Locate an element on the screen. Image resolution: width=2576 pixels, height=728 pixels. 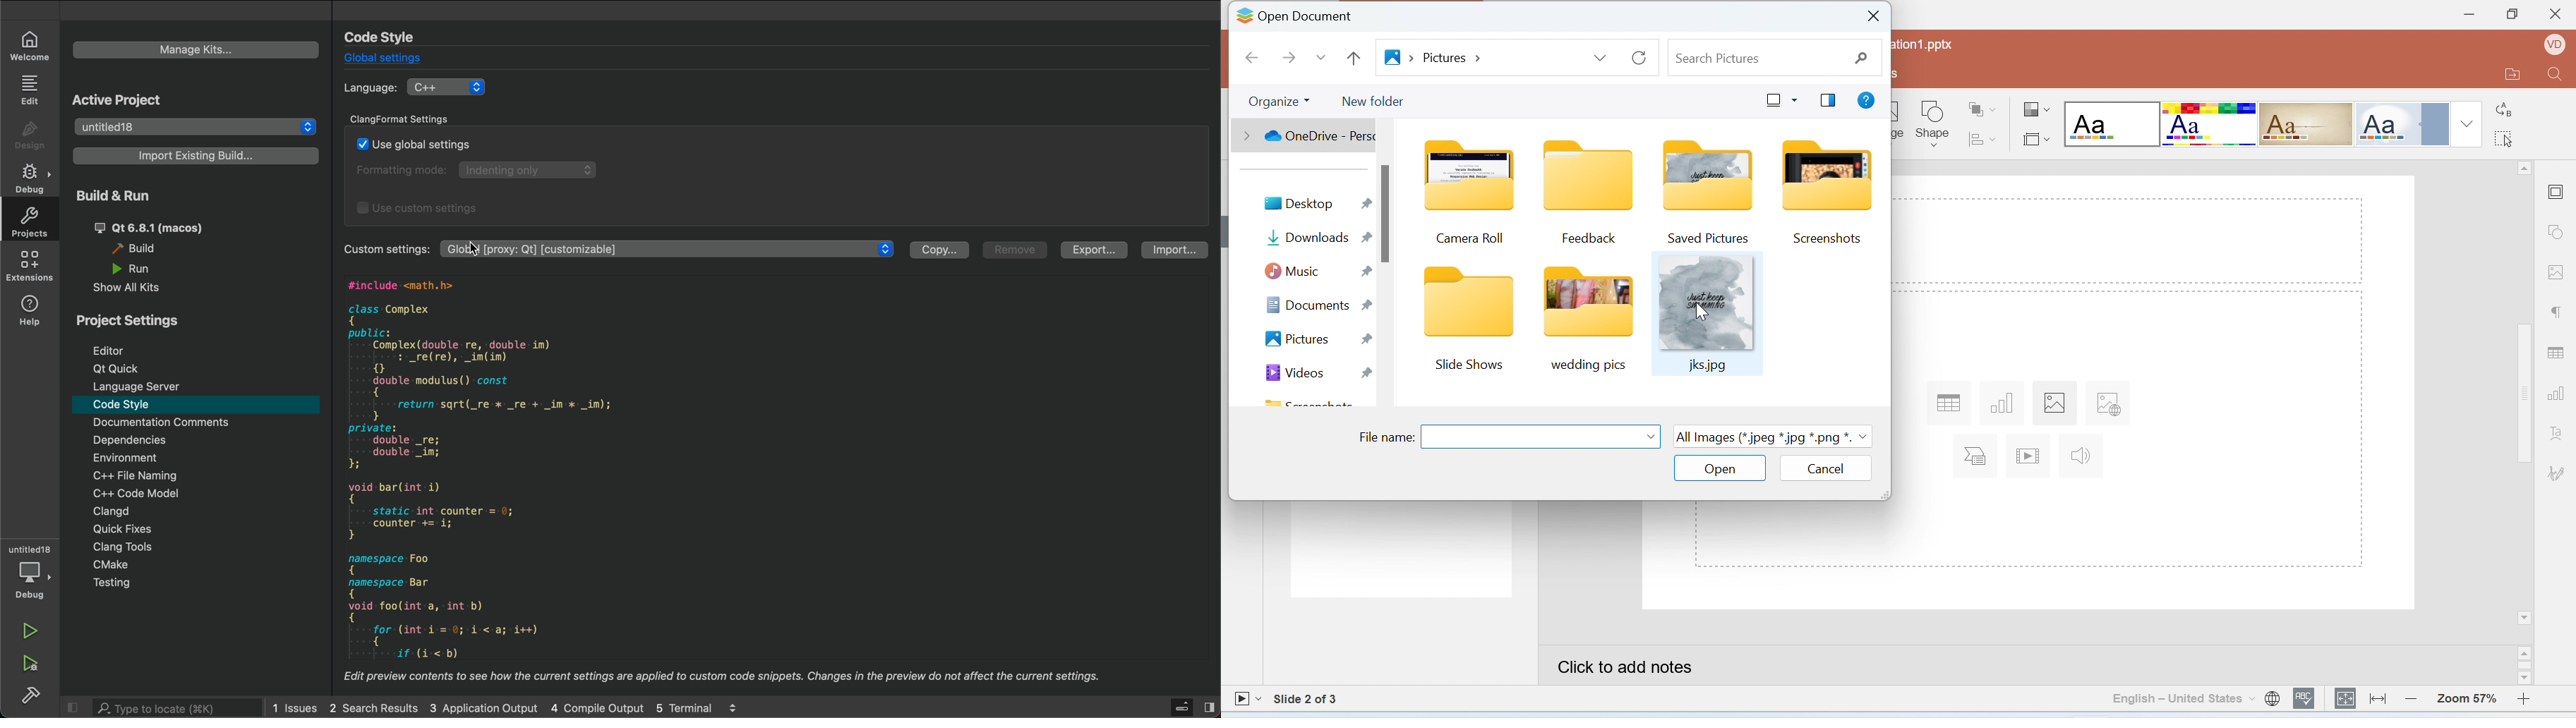
#include <math.h>
class Complex
{
public:
Complex(double re, double im)
: _re(re), _im(im)
{
double modulus() const
{
return sqrt(_re x _re + _im x _im);
}
private:
double _re;
double _im;
iH
void bar(int i)
{
static int counter = 0;
counter += i;
}
namespace Foo
{
namespace Bar
{
void foo(int a, int b)
{
for: (int i-=-0;-i-<-a; i++)
{
if: (i:-<:b) is located at coordinates (518, 467).